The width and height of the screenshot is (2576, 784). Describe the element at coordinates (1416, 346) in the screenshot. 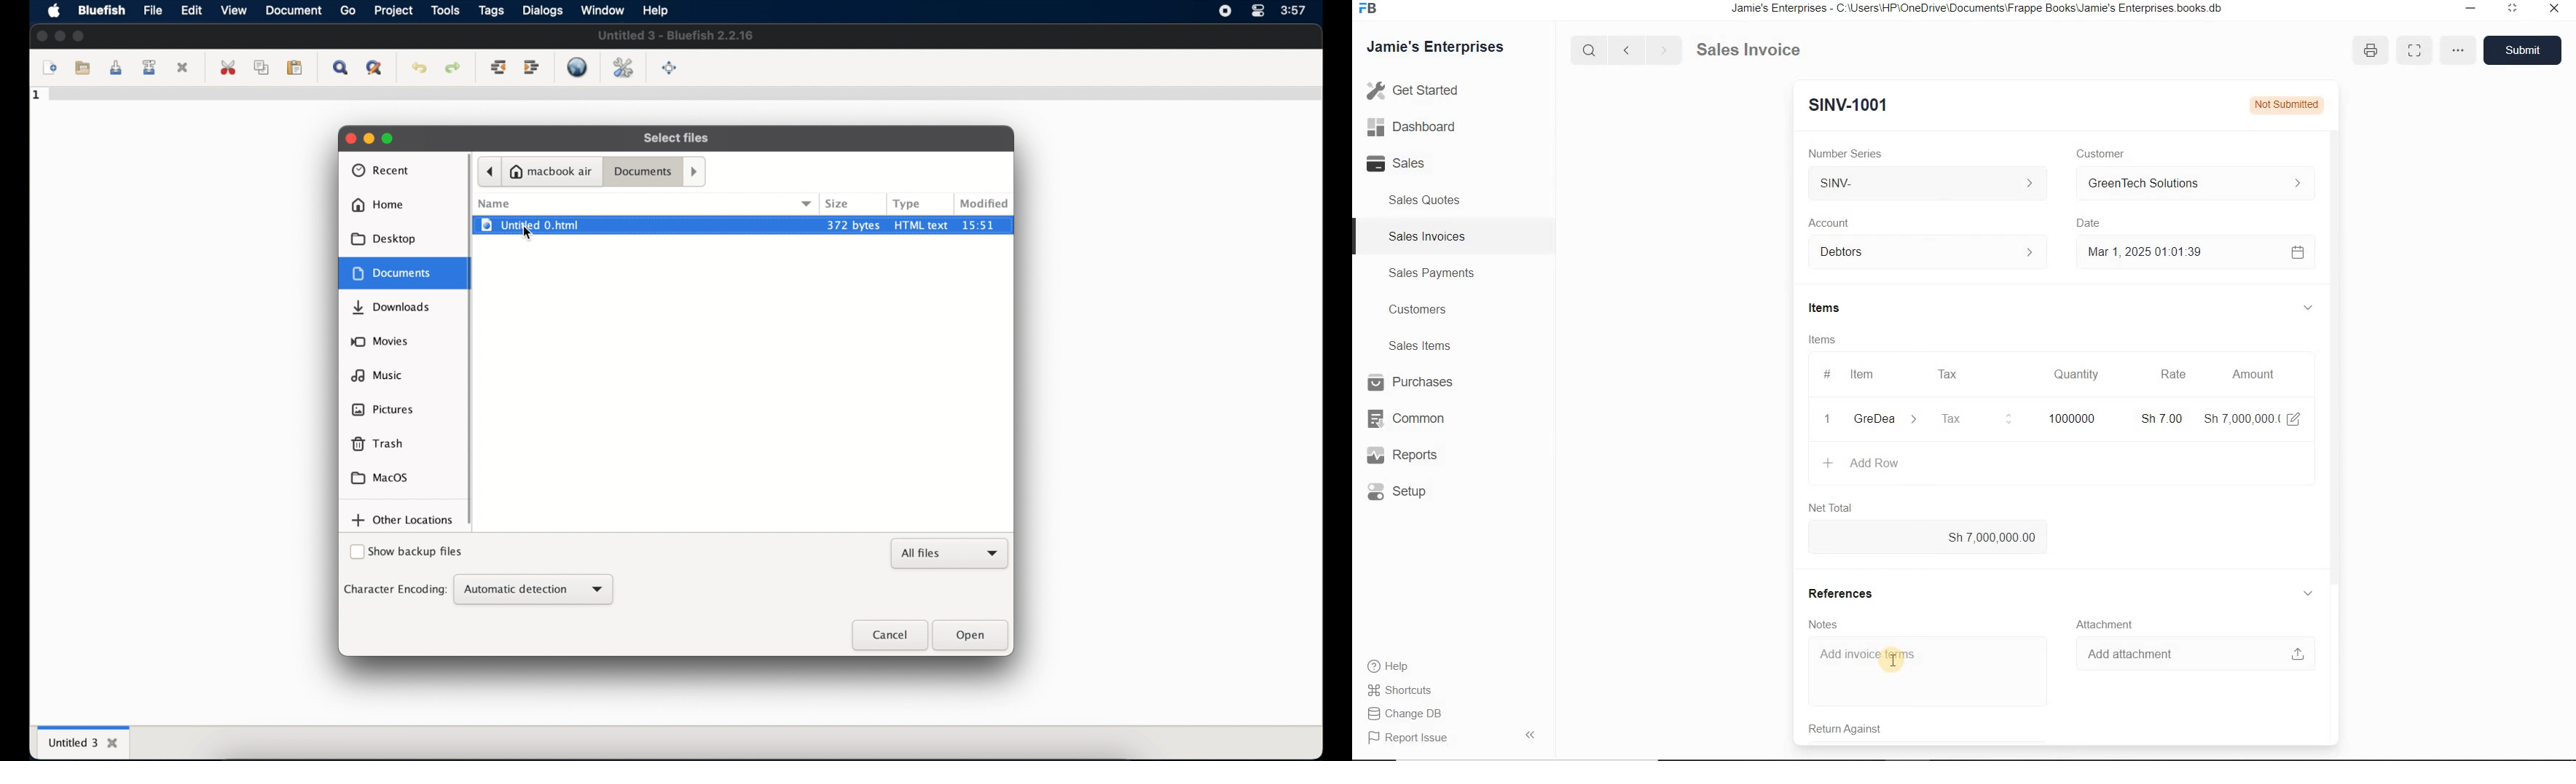

I see `Sales Items` at that location.